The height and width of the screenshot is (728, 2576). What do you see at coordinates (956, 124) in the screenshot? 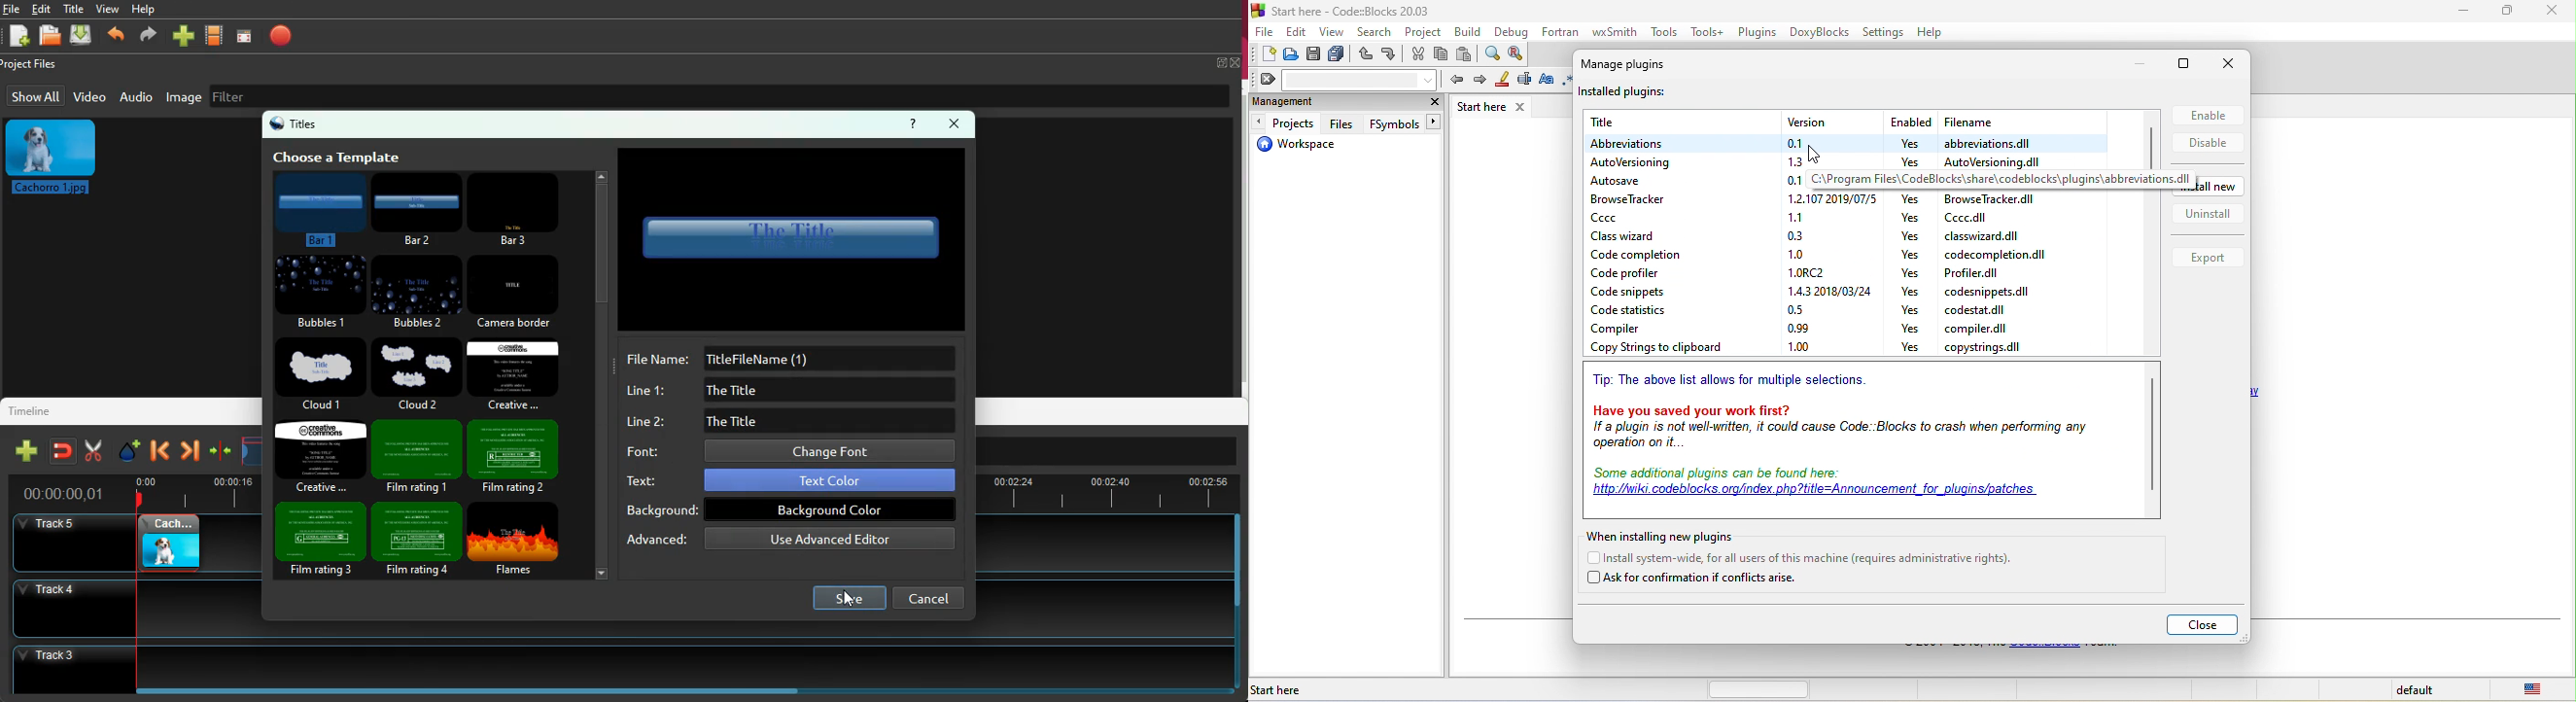
I see `close` at bounding box center [956, 124].